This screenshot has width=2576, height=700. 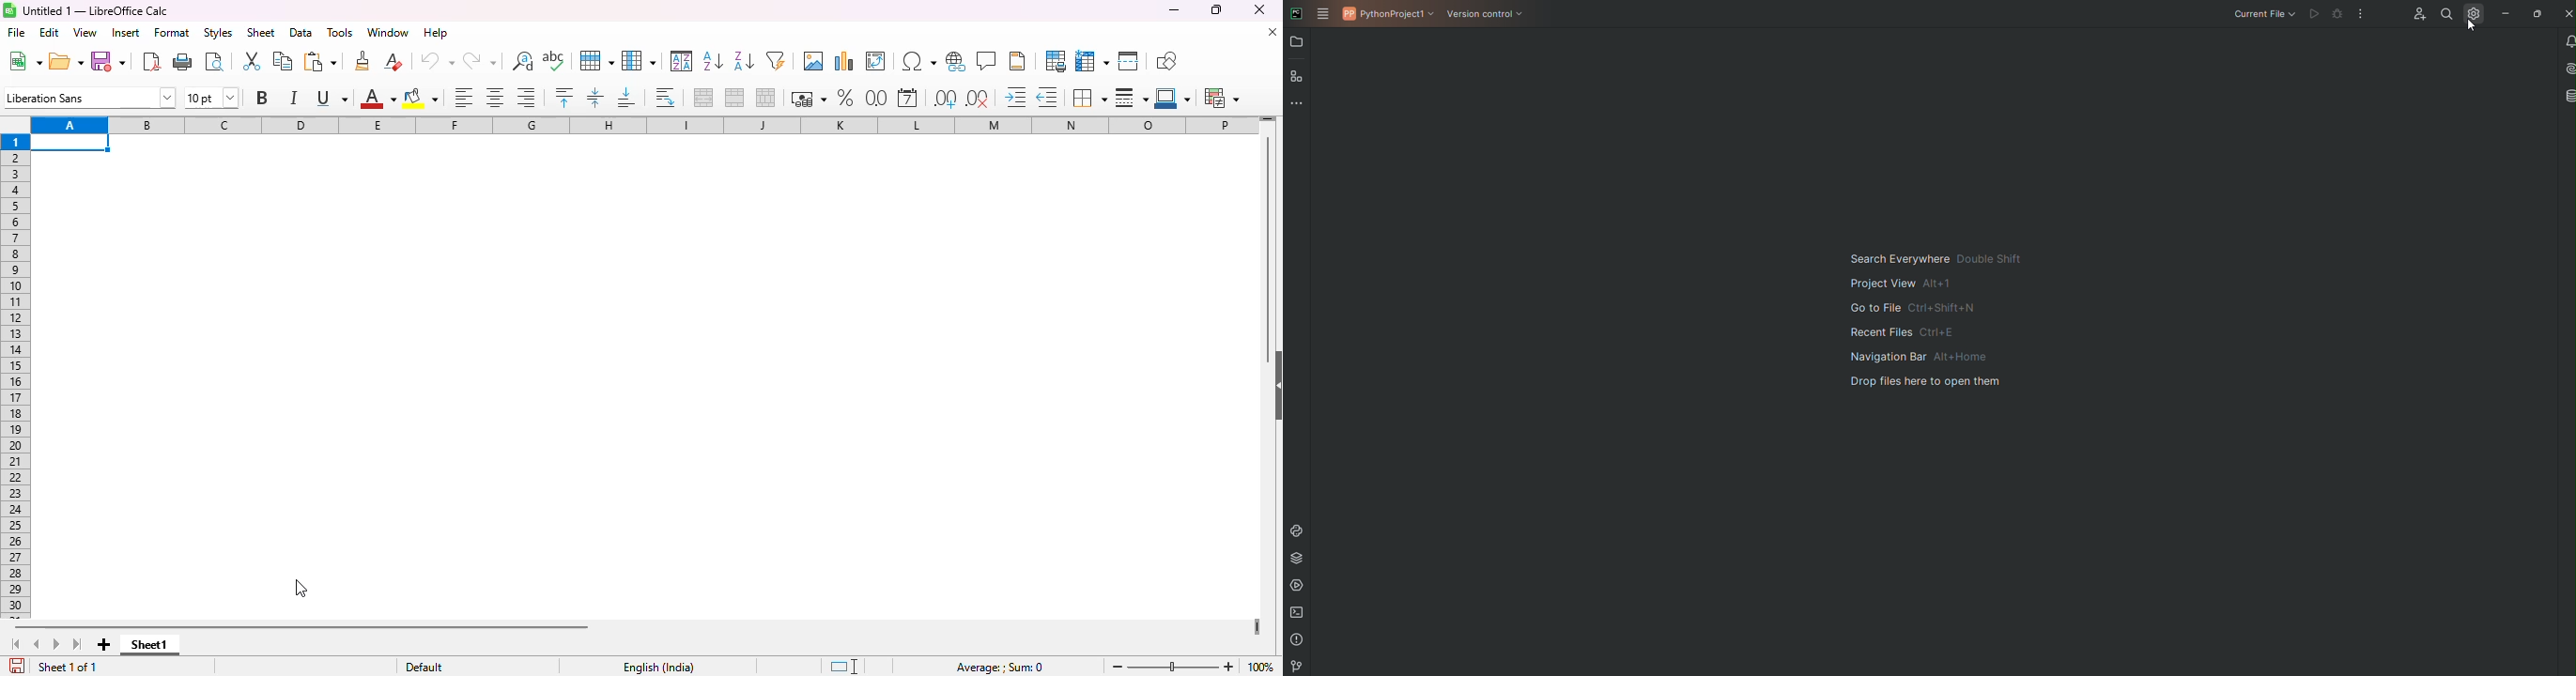 What do you see at coordinates (1132, 97) in the screenshot?
I see `border style` at bounding box center [1132, 97].